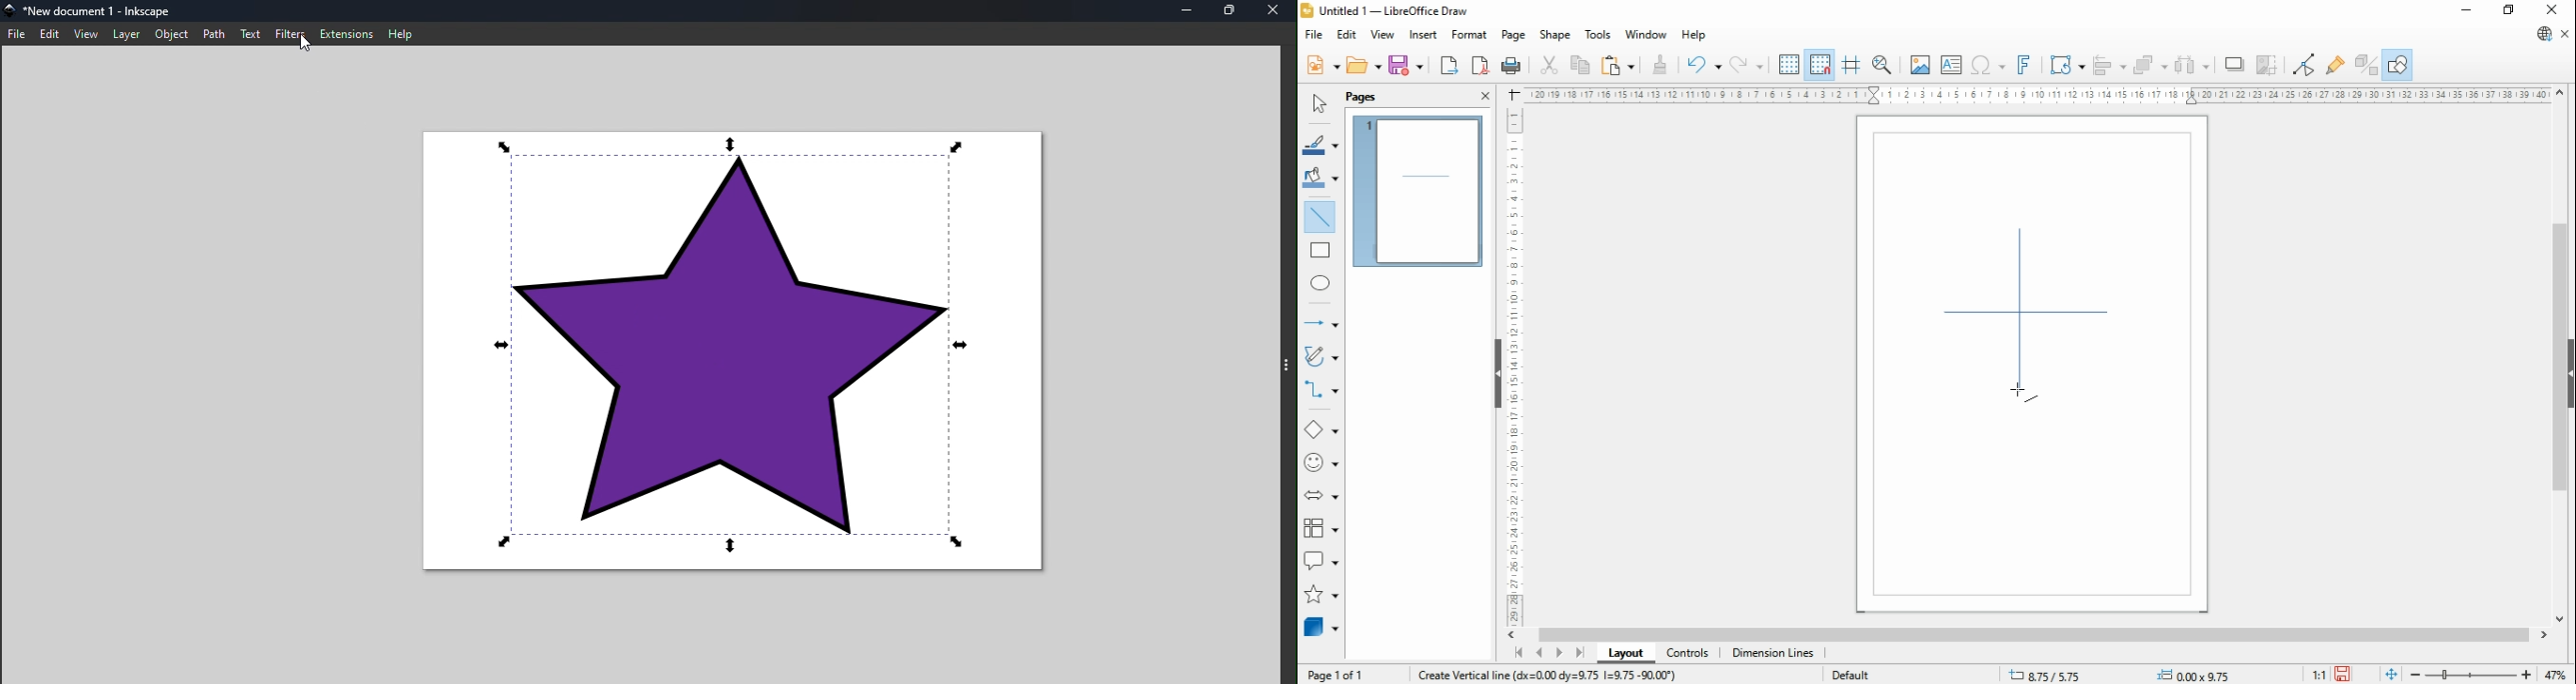 This screenshot has width=2576, height=700. I want to click on select at least three objects to distribute, so click(2193, 65).